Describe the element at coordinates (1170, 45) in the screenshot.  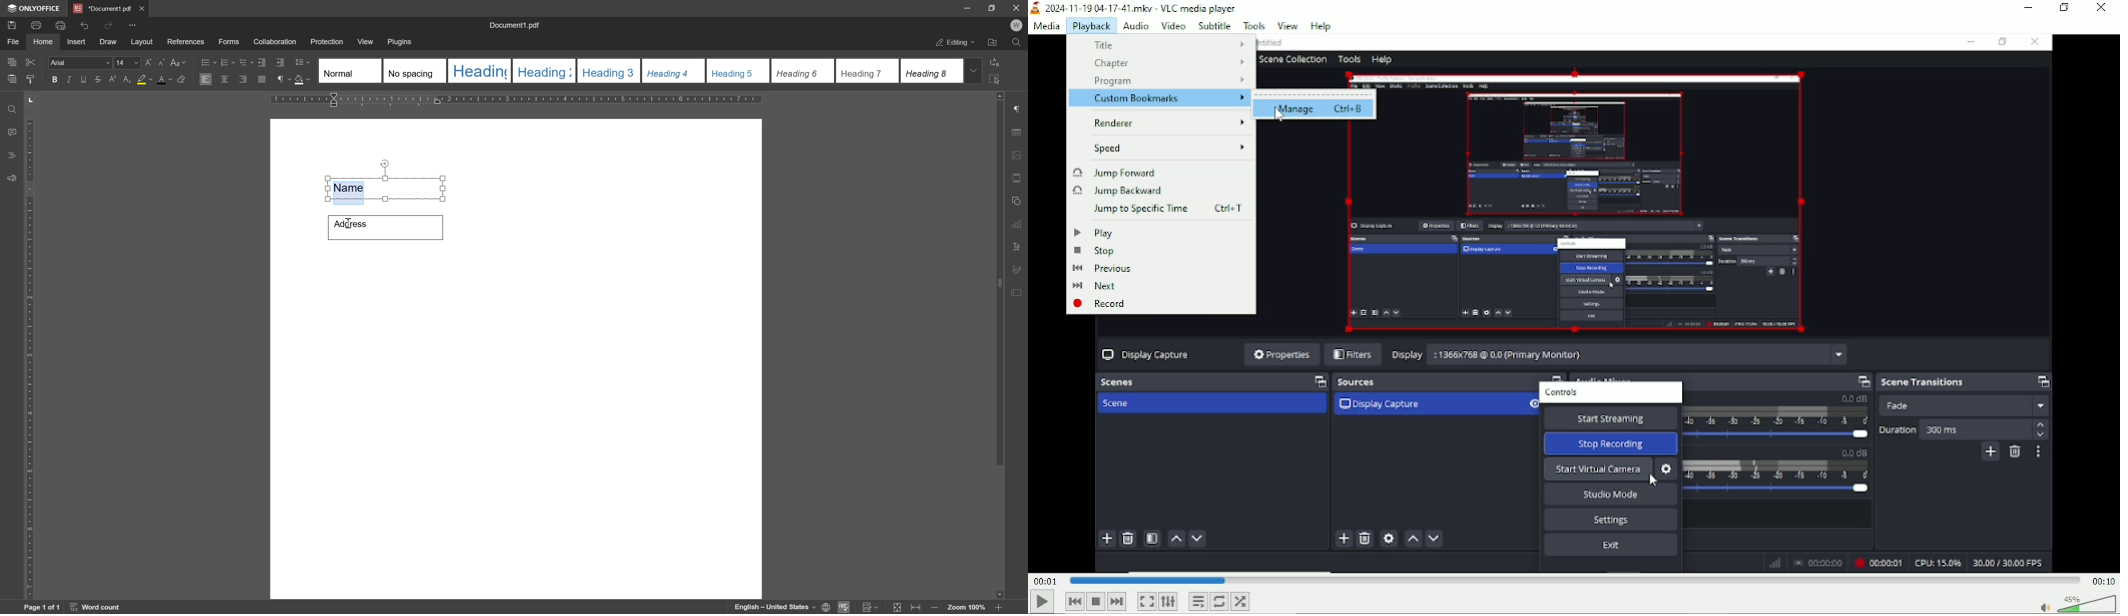
I see `Title` at that location.